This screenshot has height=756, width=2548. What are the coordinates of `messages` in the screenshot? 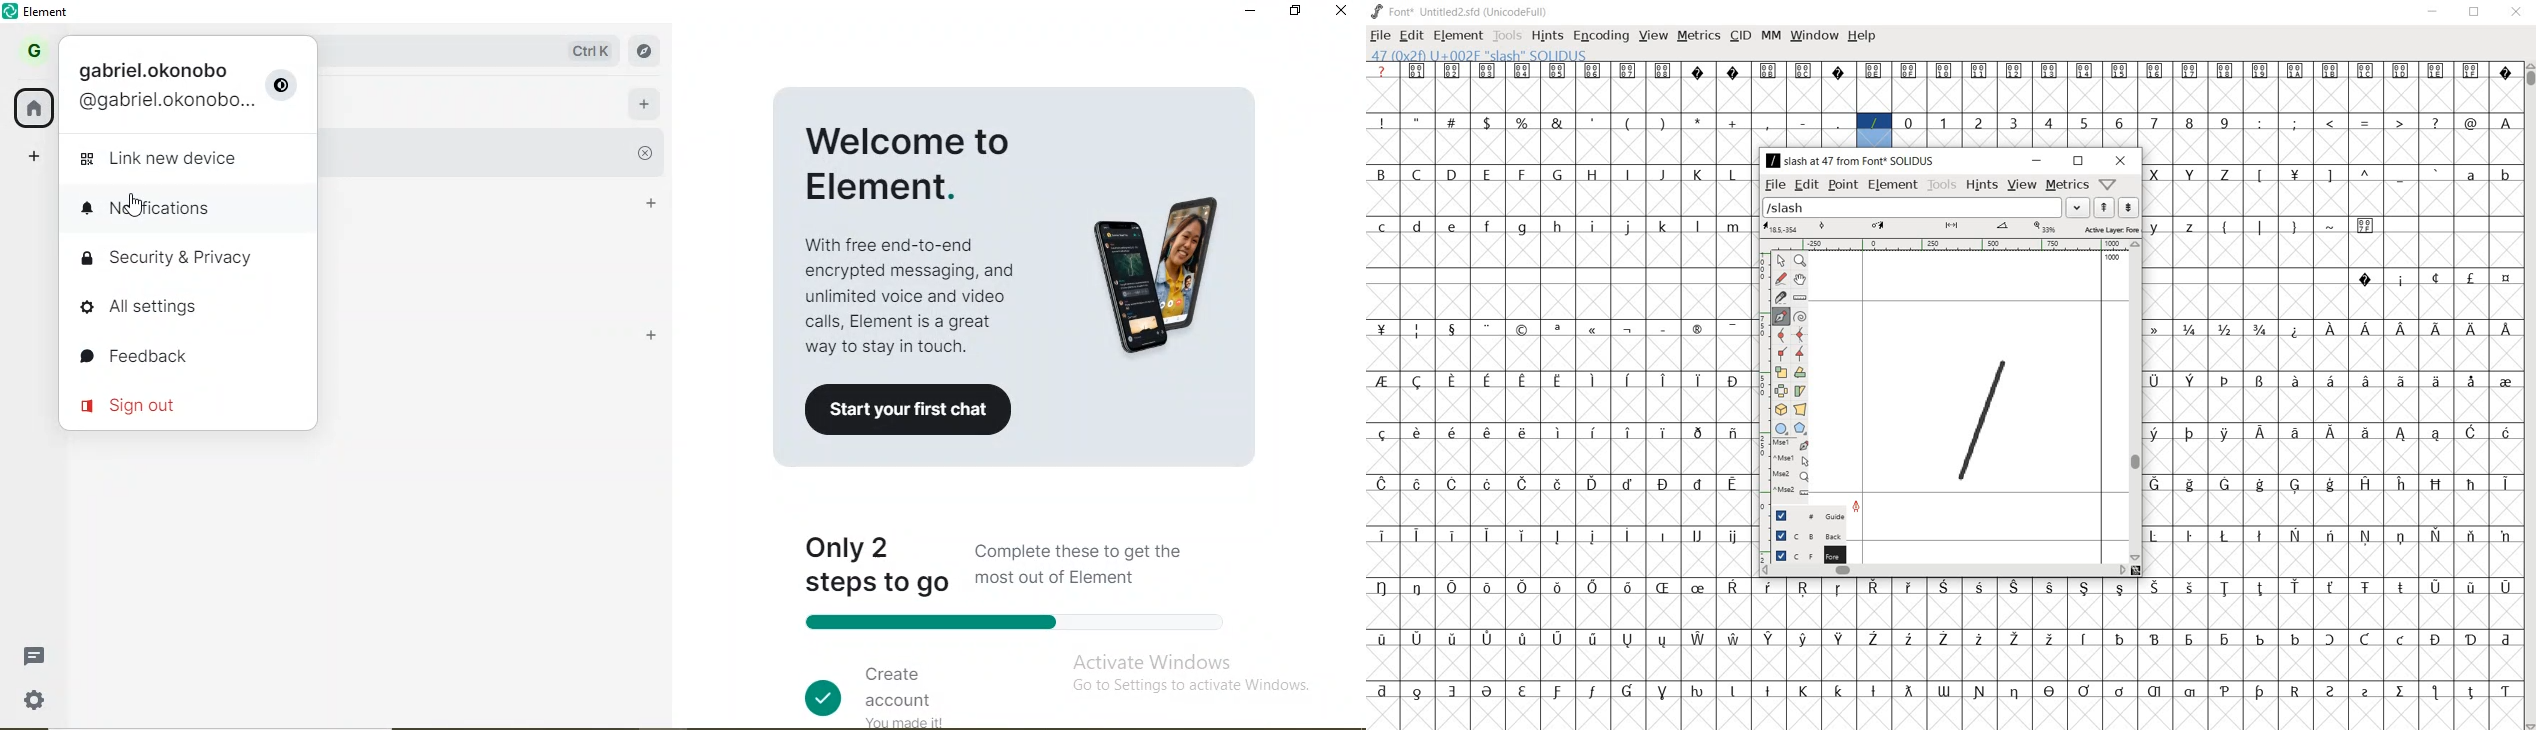 It's located at (41, 656).